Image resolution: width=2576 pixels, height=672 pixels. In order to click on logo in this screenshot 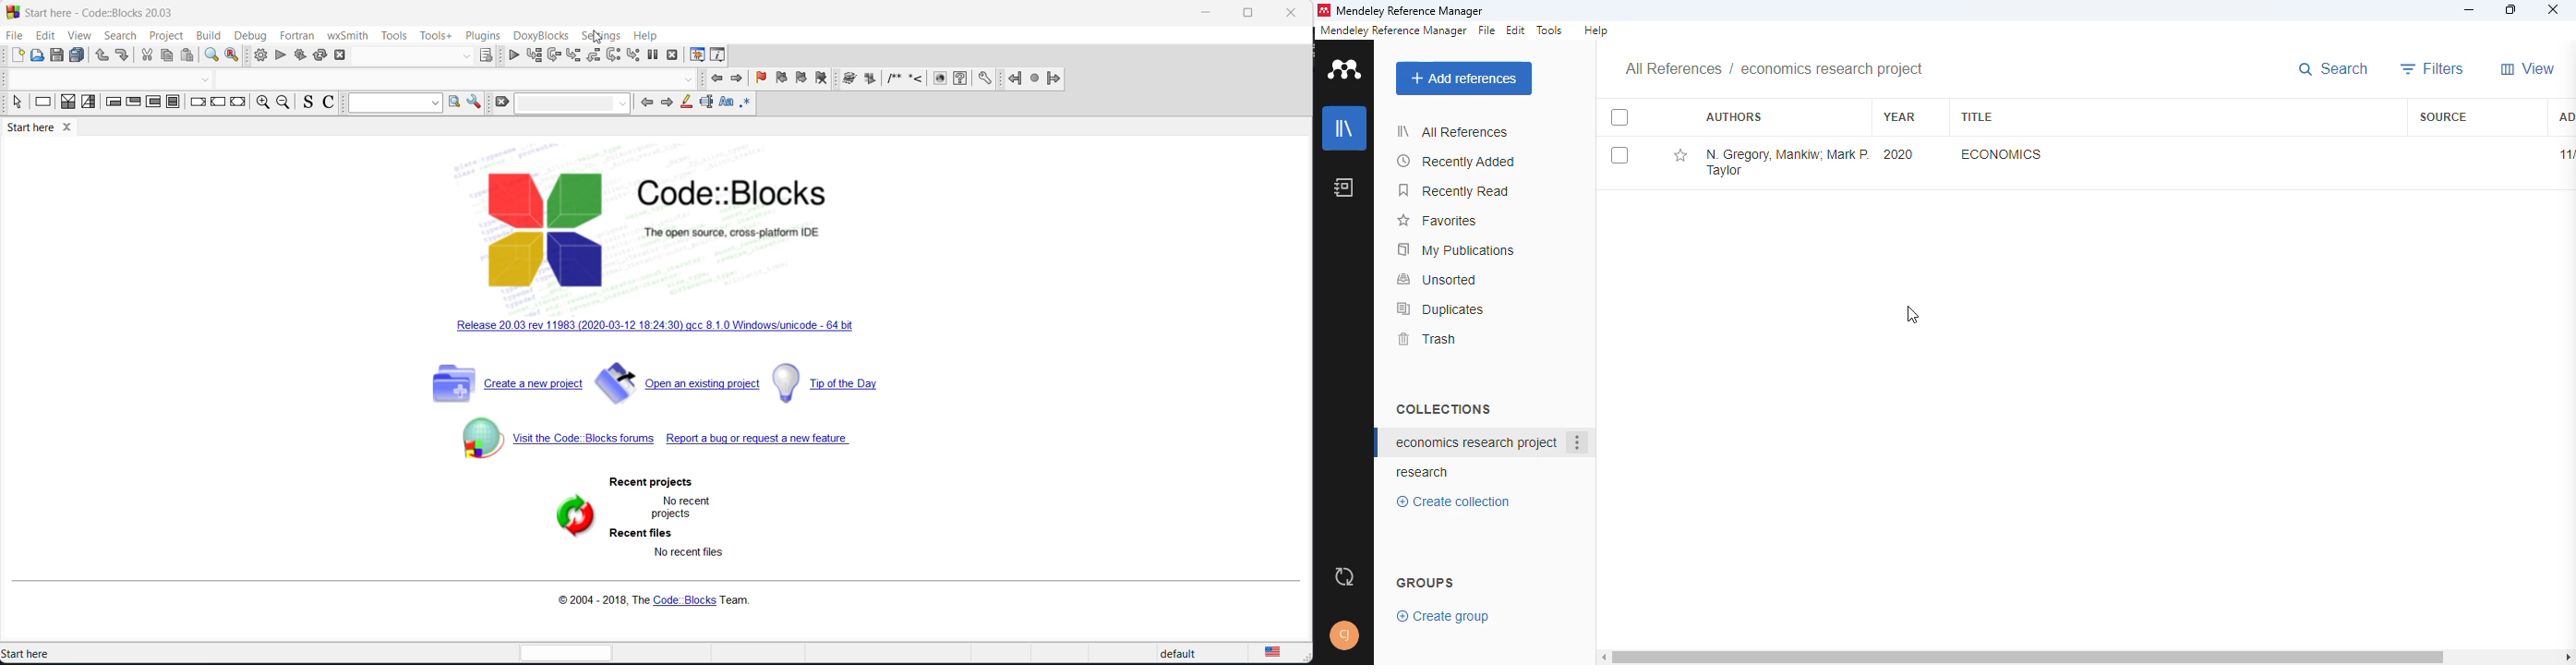, I will do `click(1346, 68)`.